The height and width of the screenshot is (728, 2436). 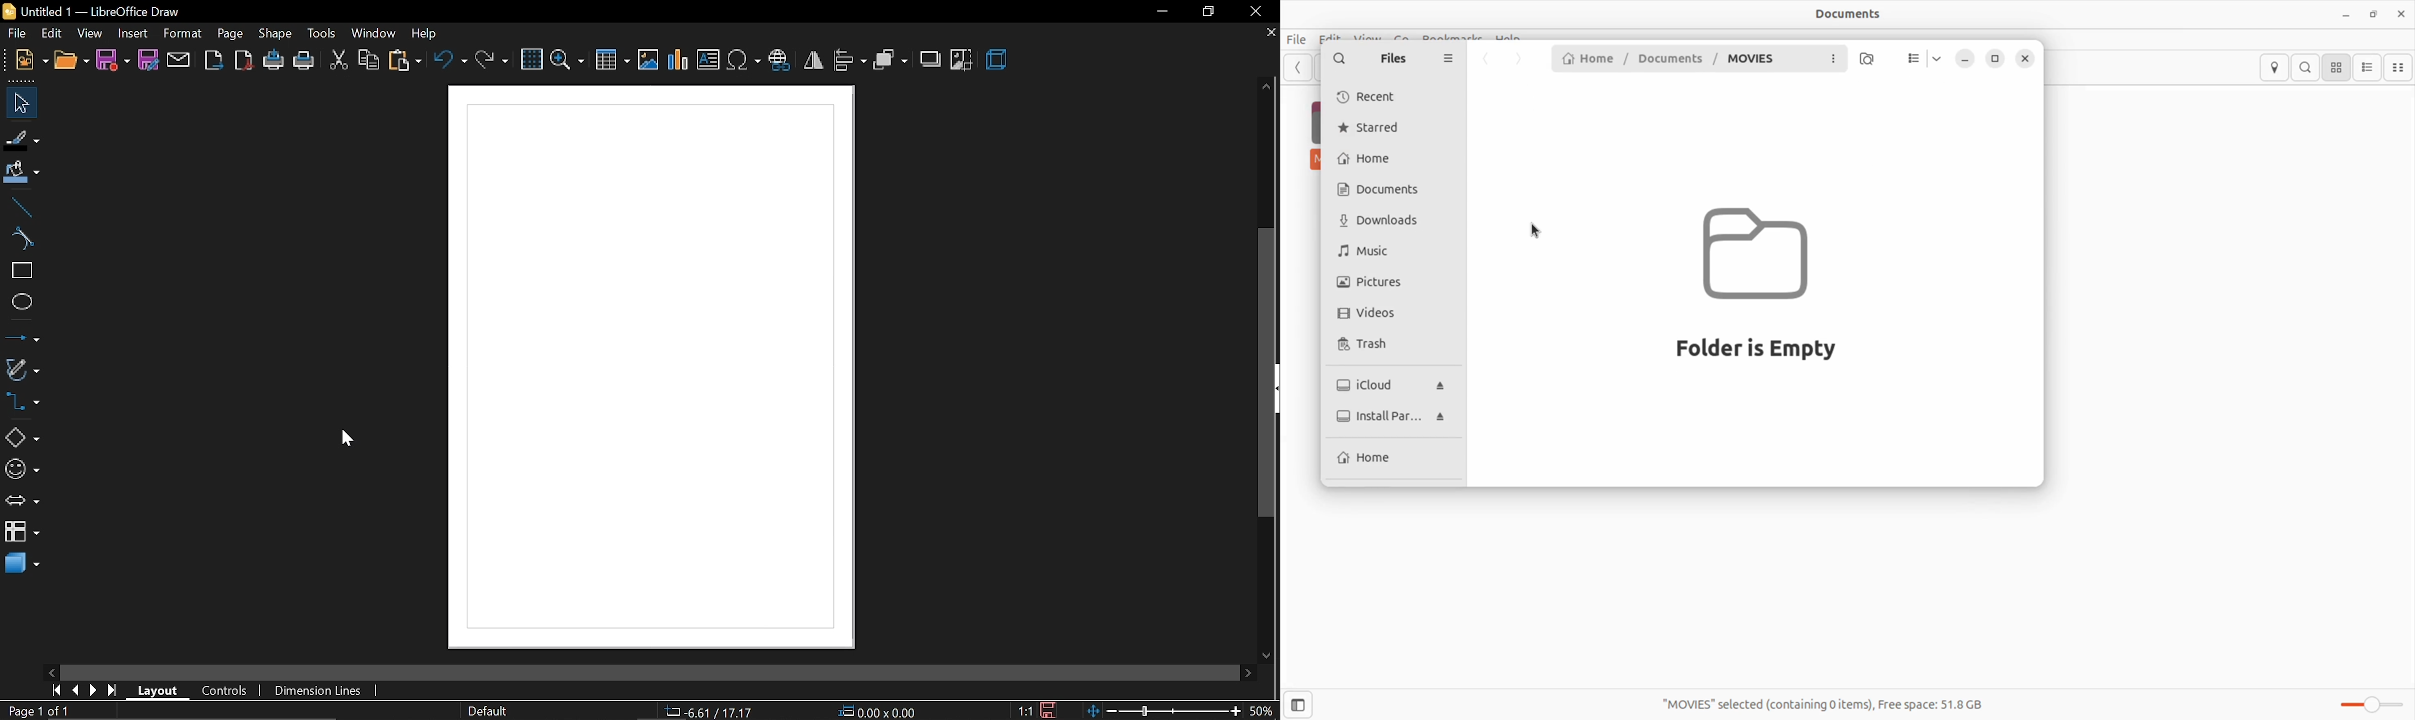 I want to click on curves, so click(x=22, y=241).